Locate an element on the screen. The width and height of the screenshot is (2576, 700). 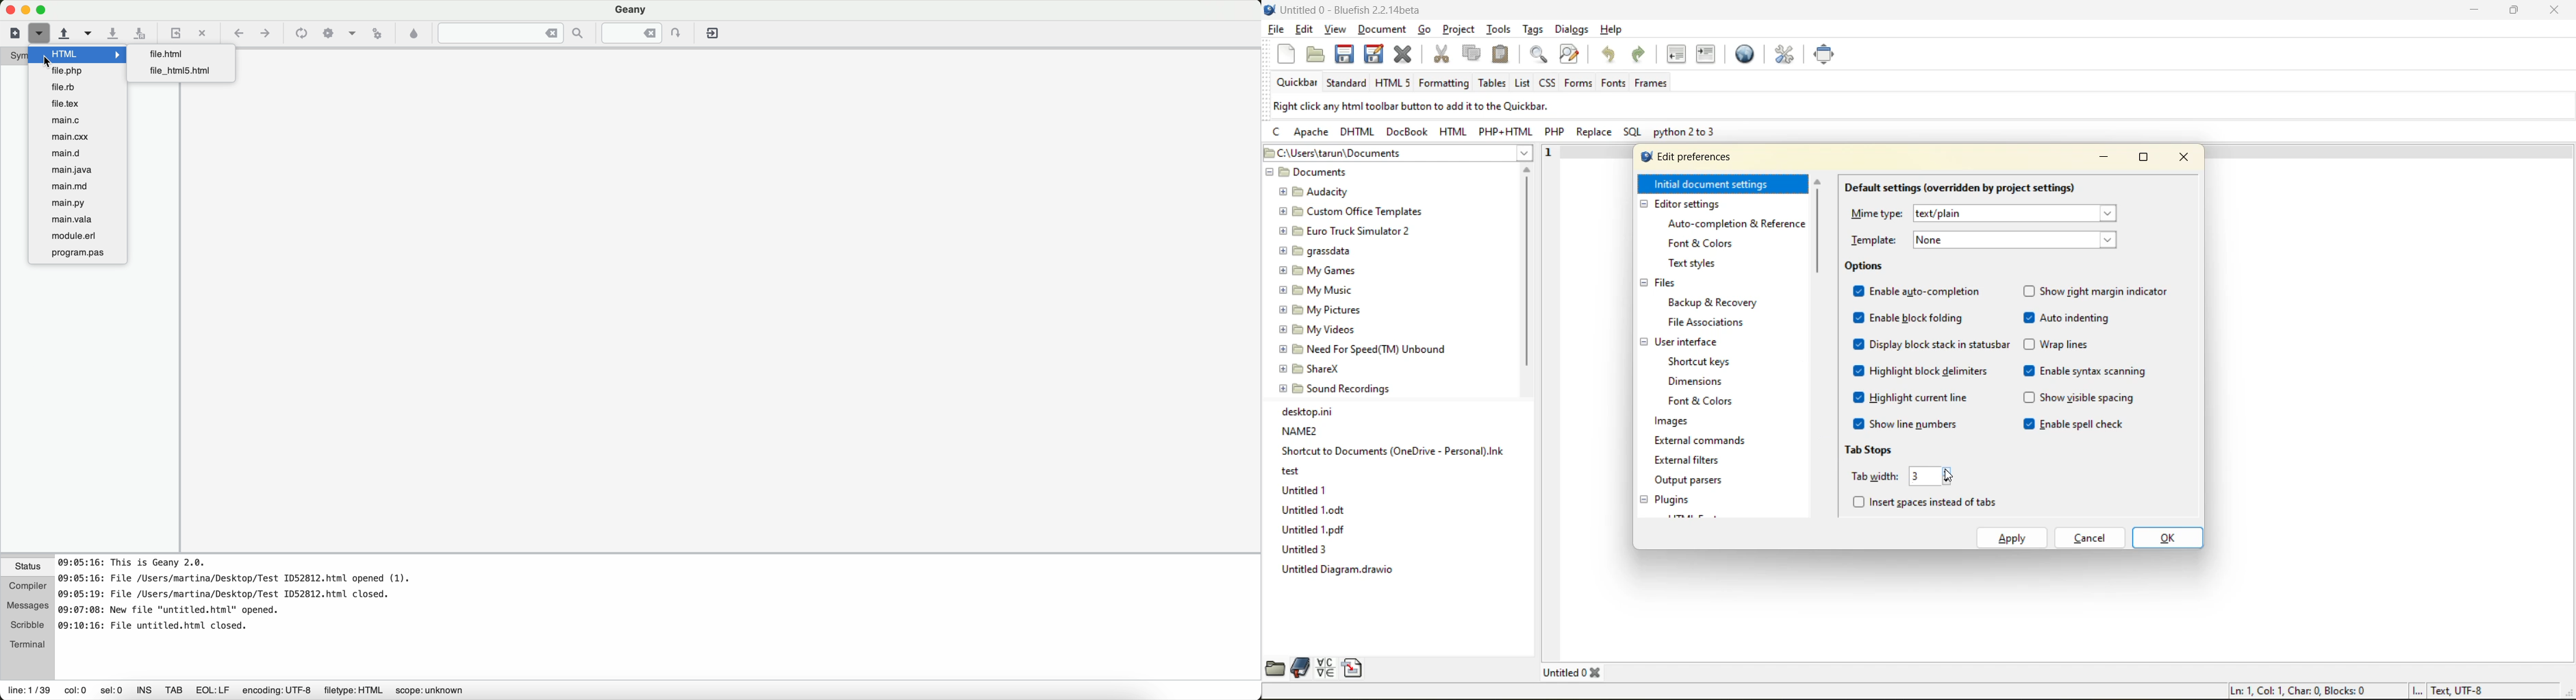
document information is located at coordinates (657, 616).